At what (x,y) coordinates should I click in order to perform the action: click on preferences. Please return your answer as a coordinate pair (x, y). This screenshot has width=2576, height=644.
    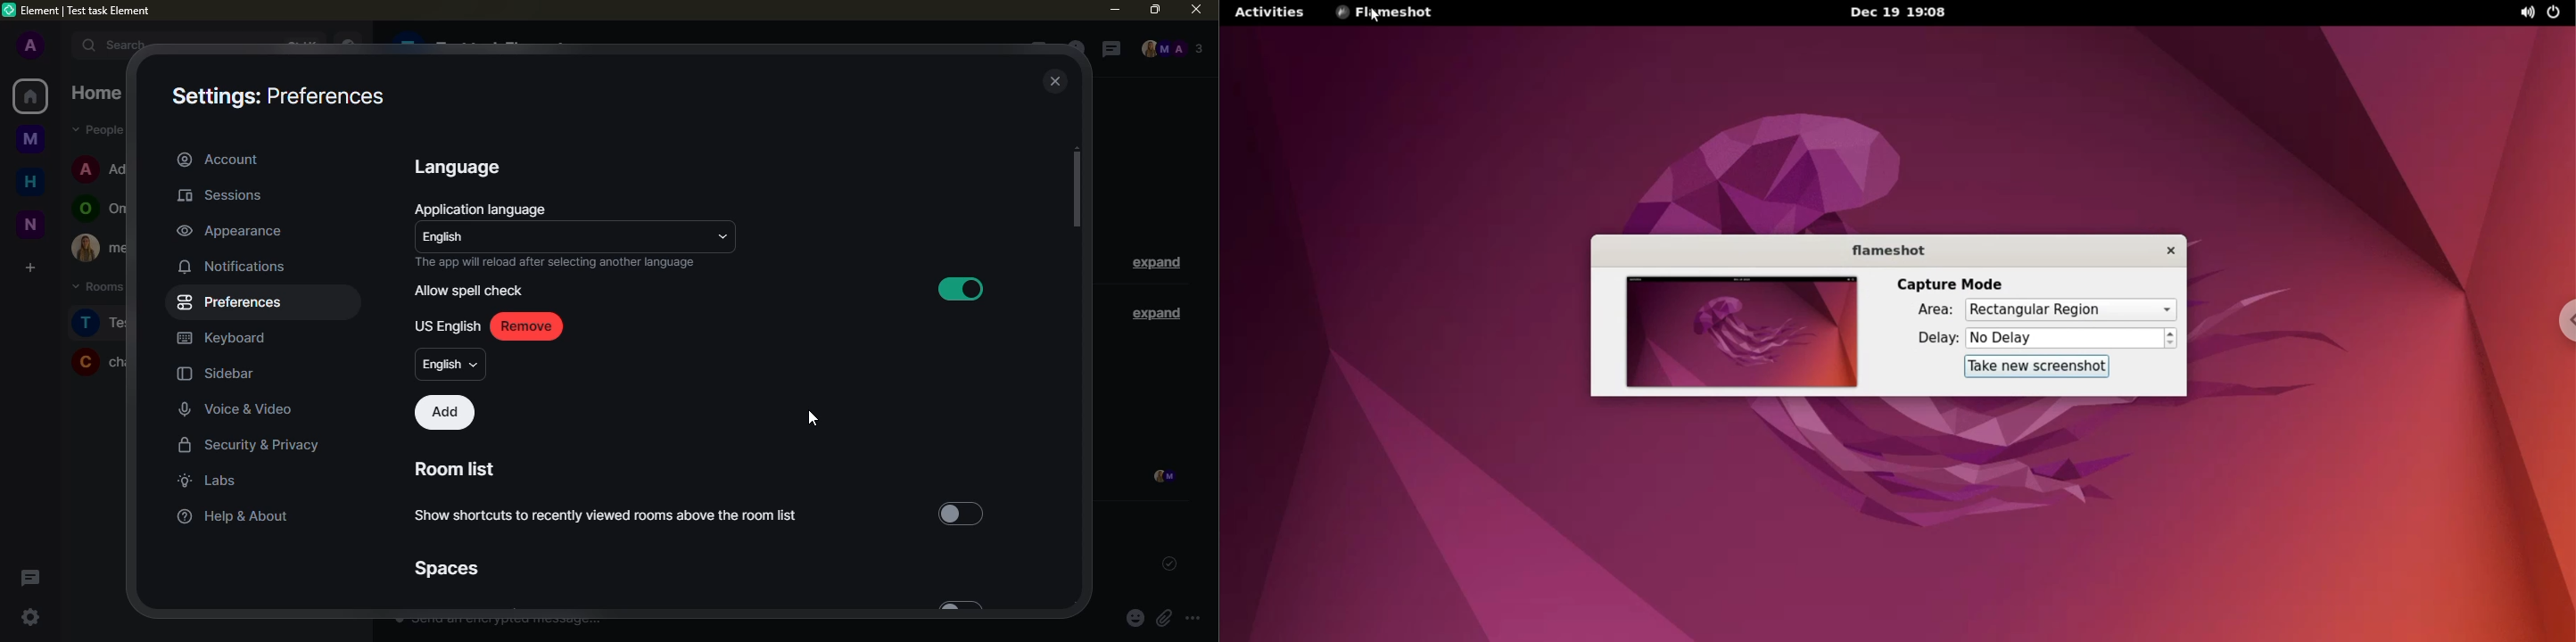
    Looking at the image, I should click on (233, 302).